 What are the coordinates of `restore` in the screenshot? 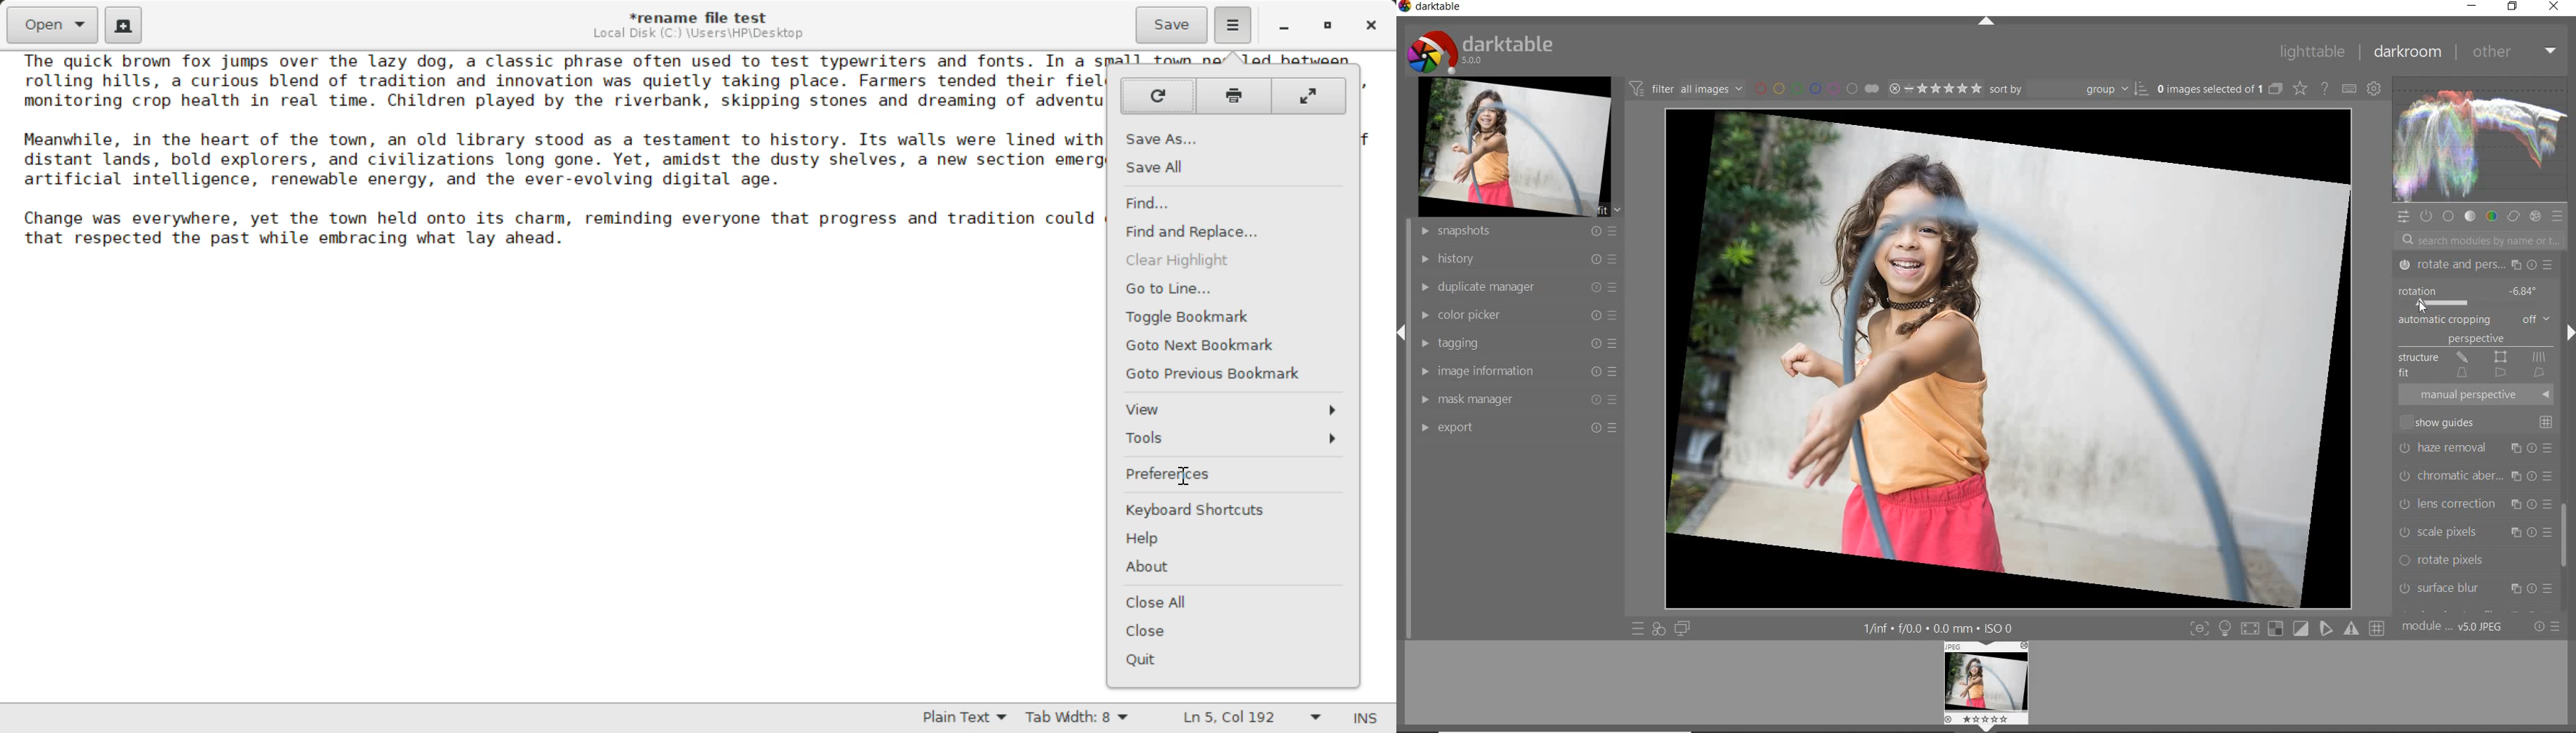 It's located at (2514, 6).